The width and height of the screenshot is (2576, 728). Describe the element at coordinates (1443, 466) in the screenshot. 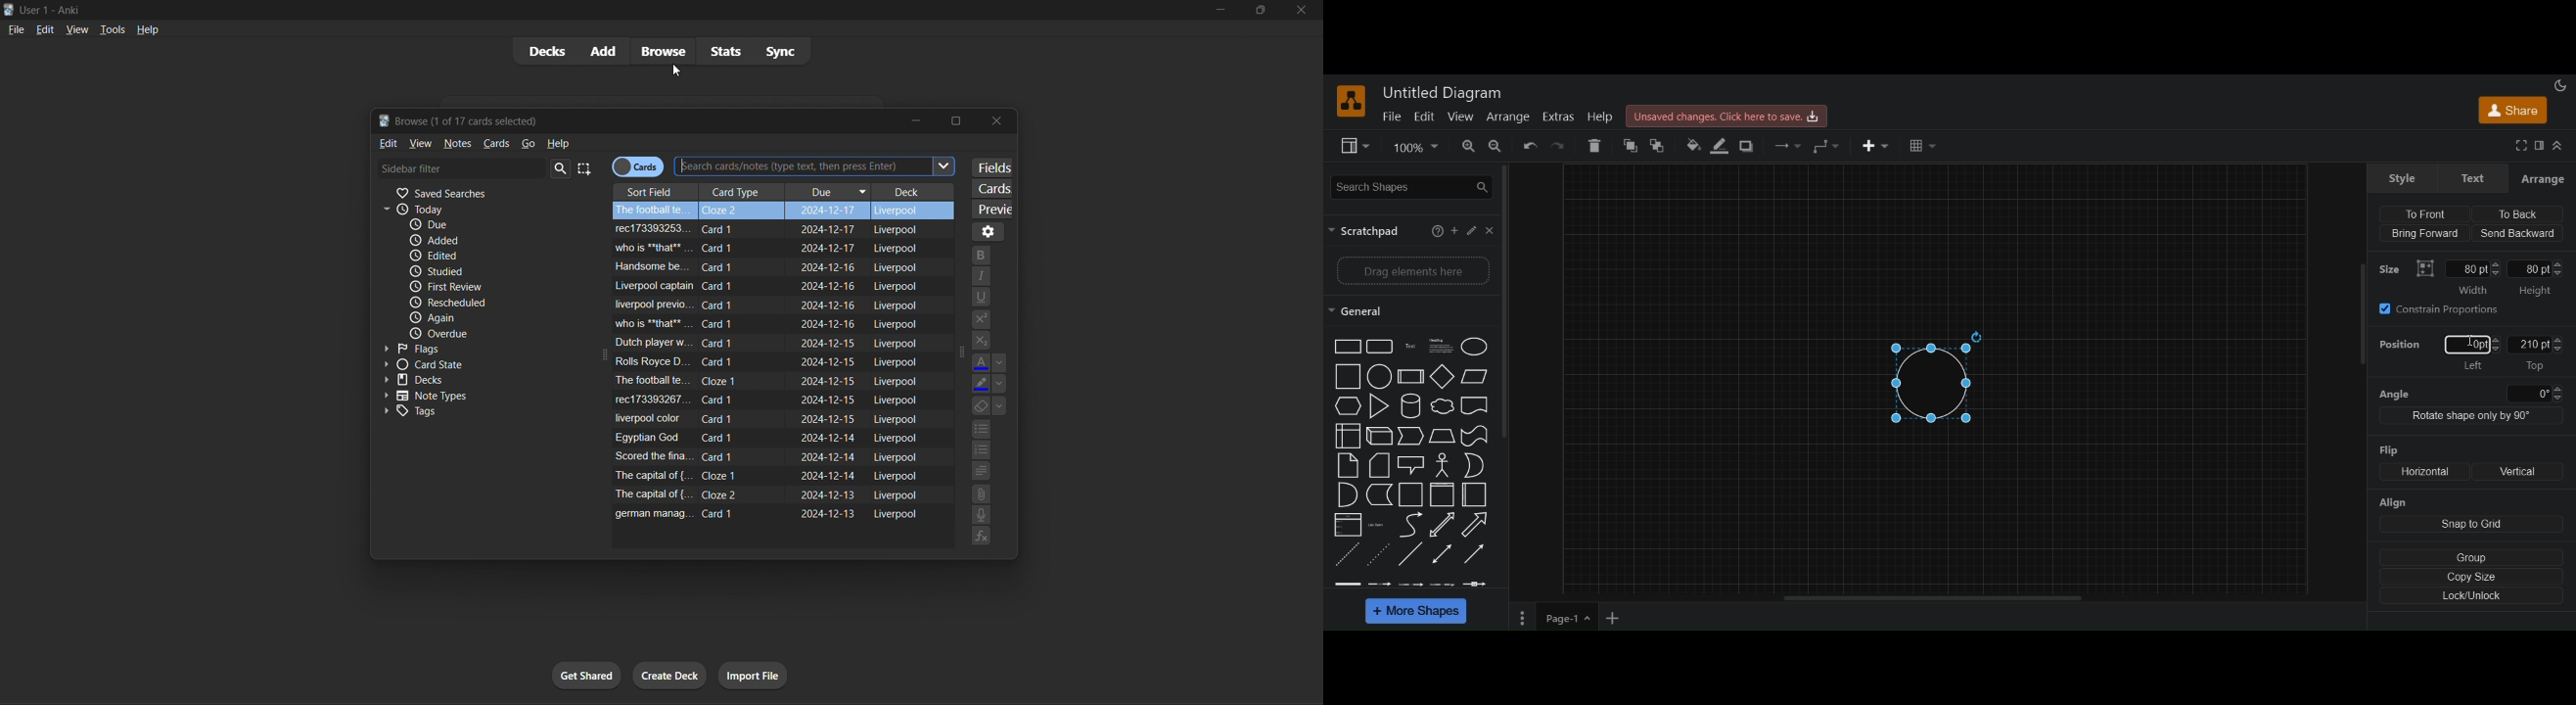

I see `Man shape` at that location.